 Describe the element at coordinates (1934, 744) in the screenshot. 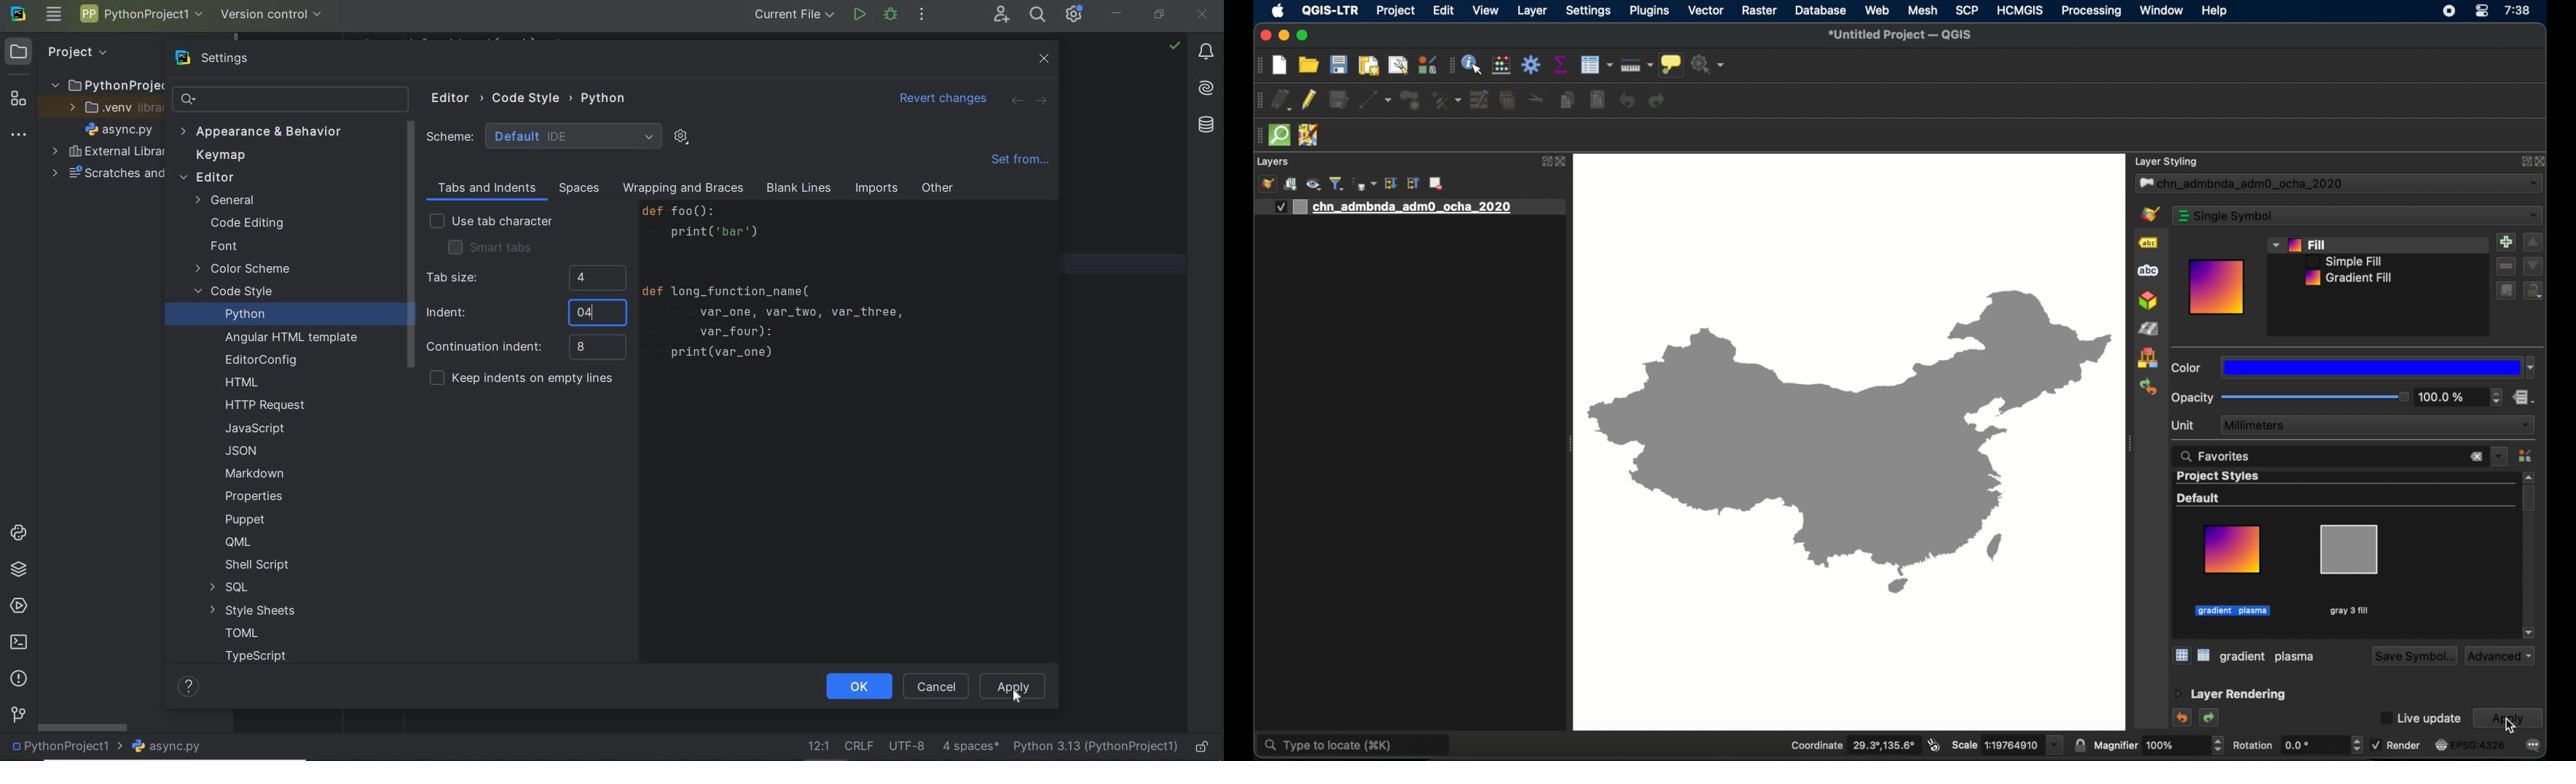

I see `toggle mouse extents and display position` at that location.